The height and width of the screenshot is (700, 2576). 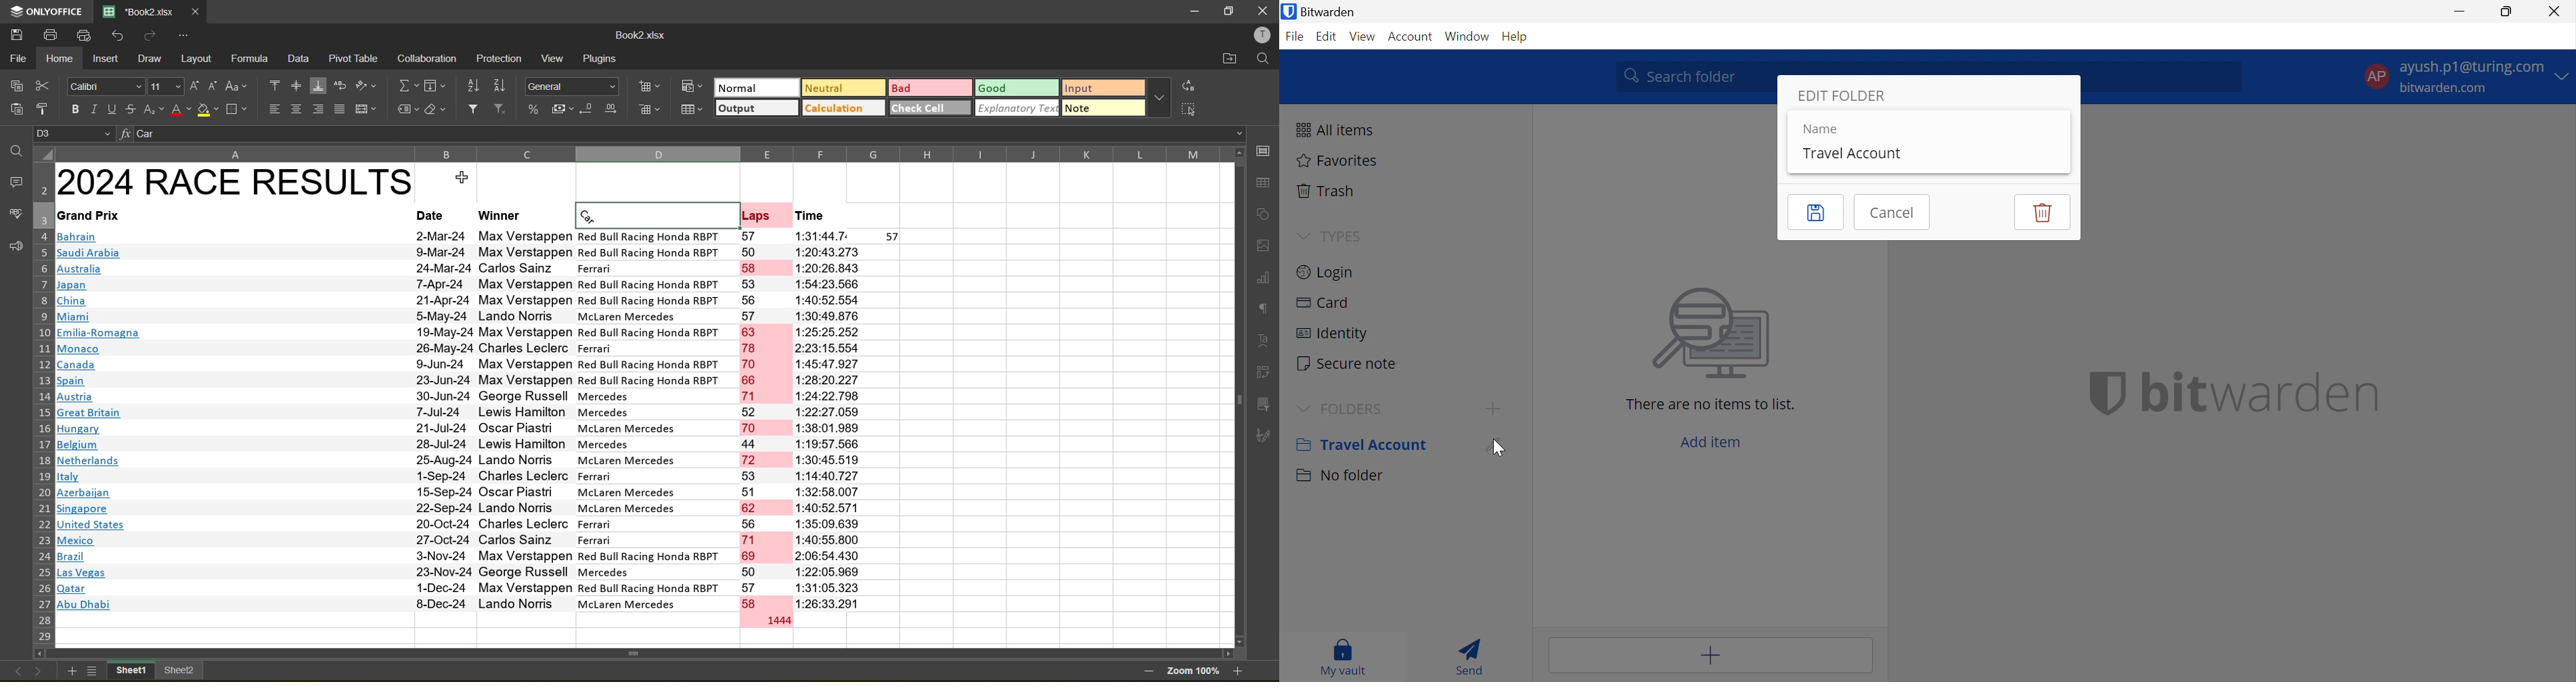 What do you see at coordinates (1264, 246) in the screenshot?
I see `images` at bounding box center [1264, 246].